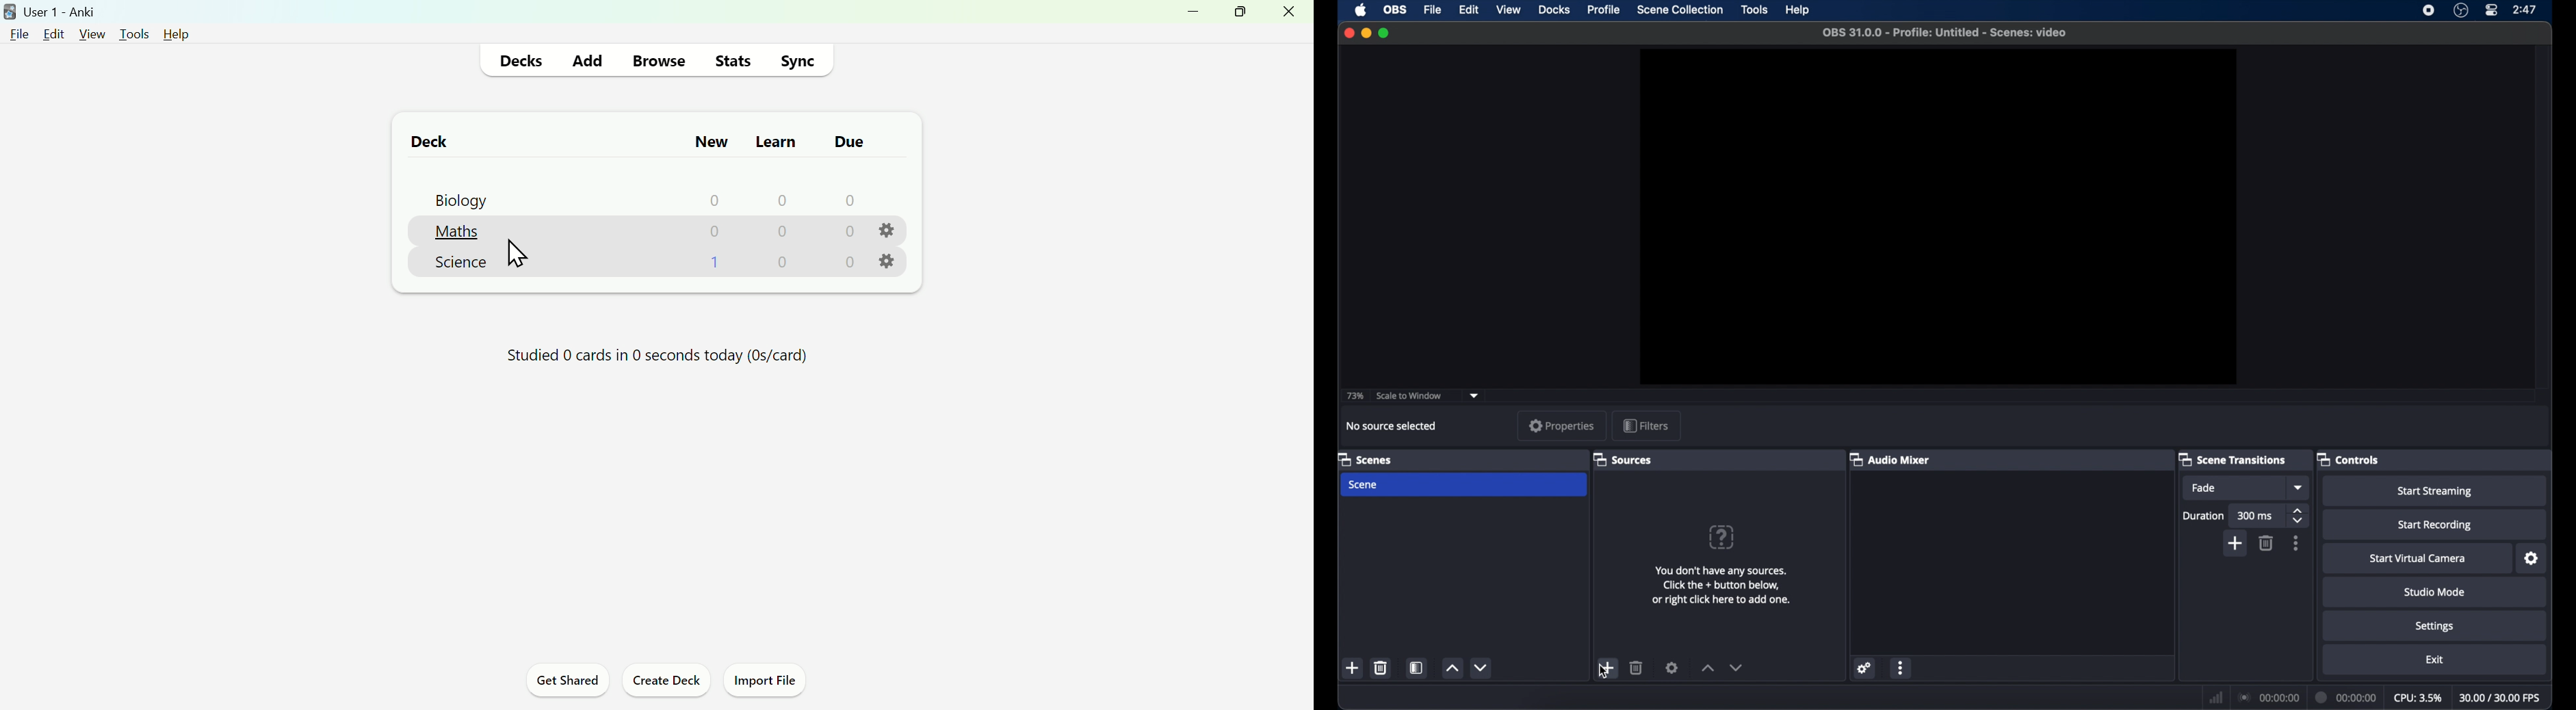 The height and width of the screenshot is (728, 2576). Describe the element at coordinates (1510, 10) in the screenshot. I see `view` at that location.